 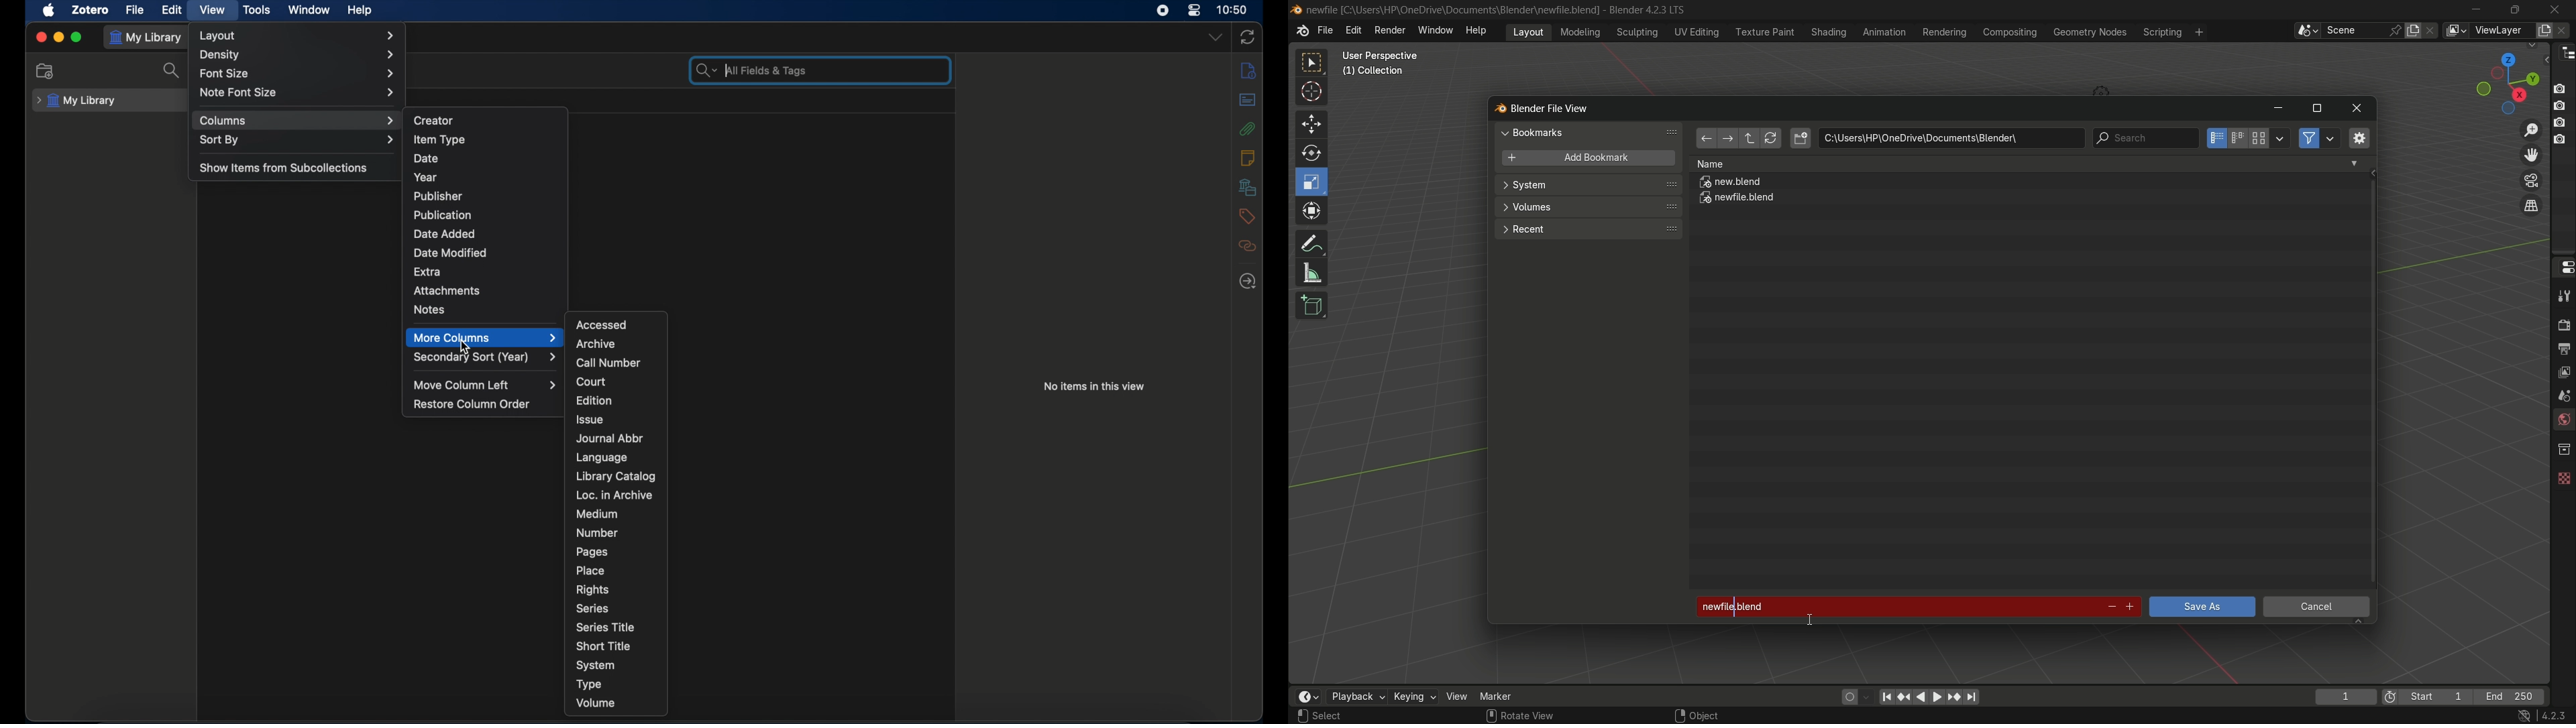 I want to click on date added, so click(x=443, y=233).